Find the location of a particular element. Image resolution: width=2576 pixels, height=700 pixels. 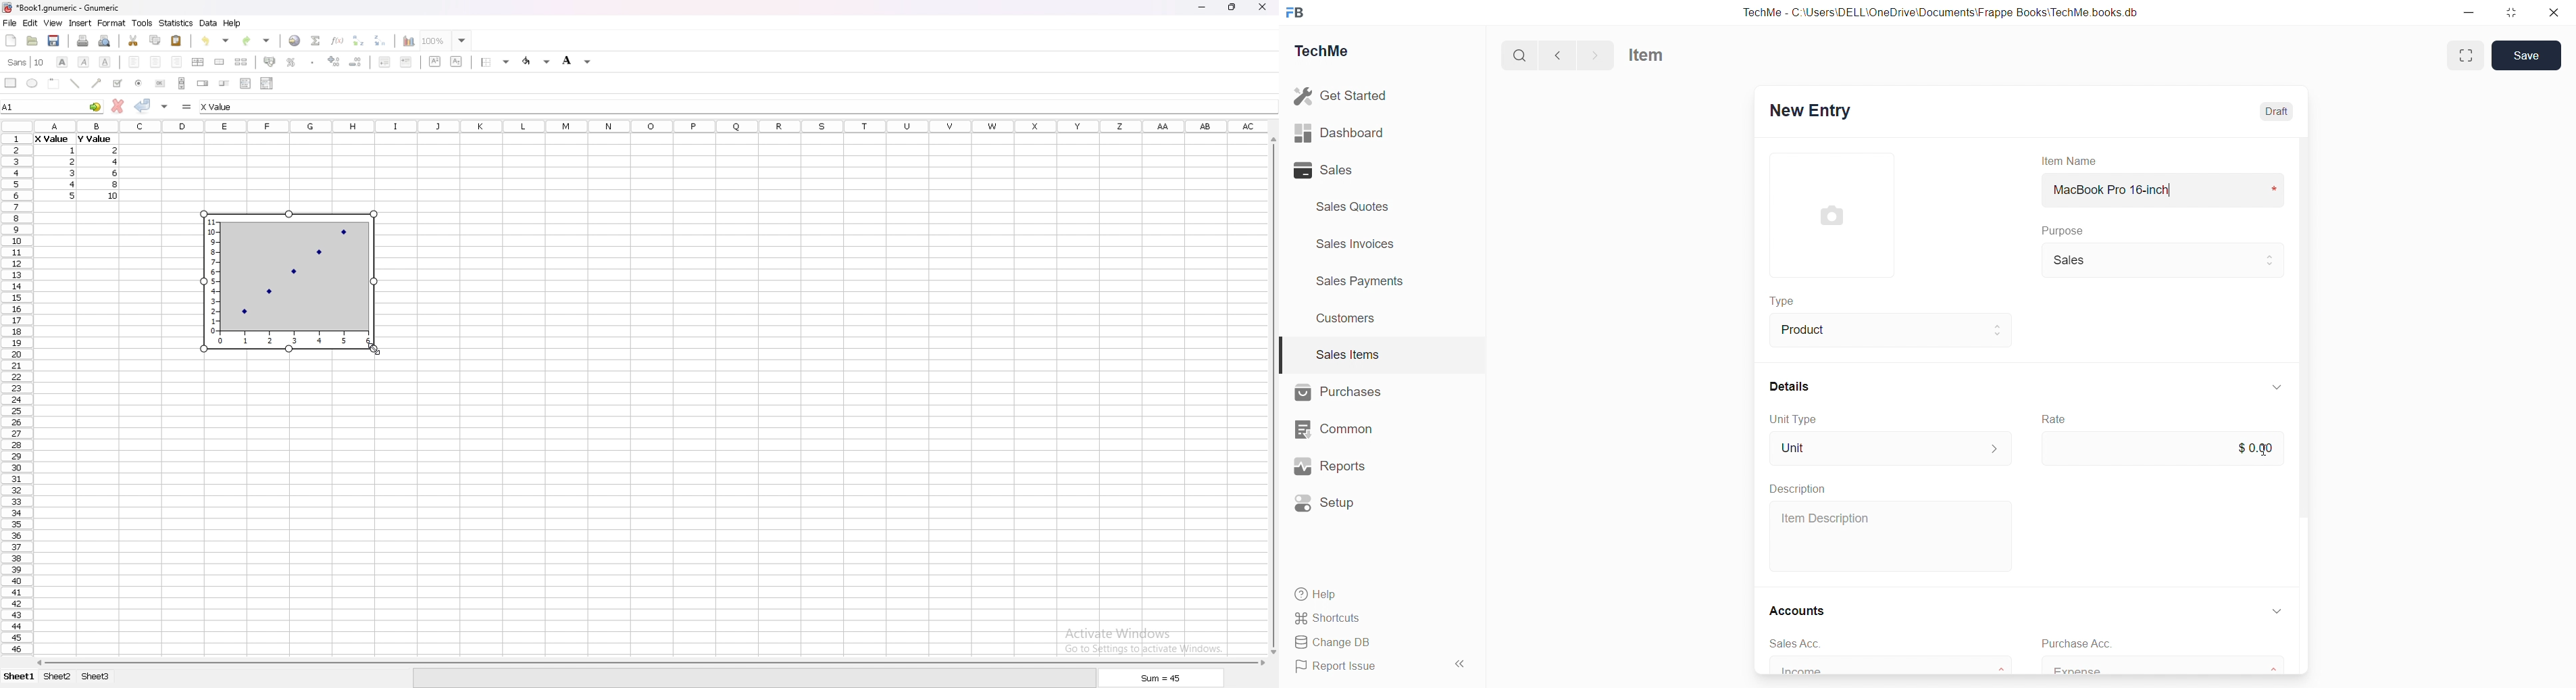

Unit is located at coordinates (1890, 448).